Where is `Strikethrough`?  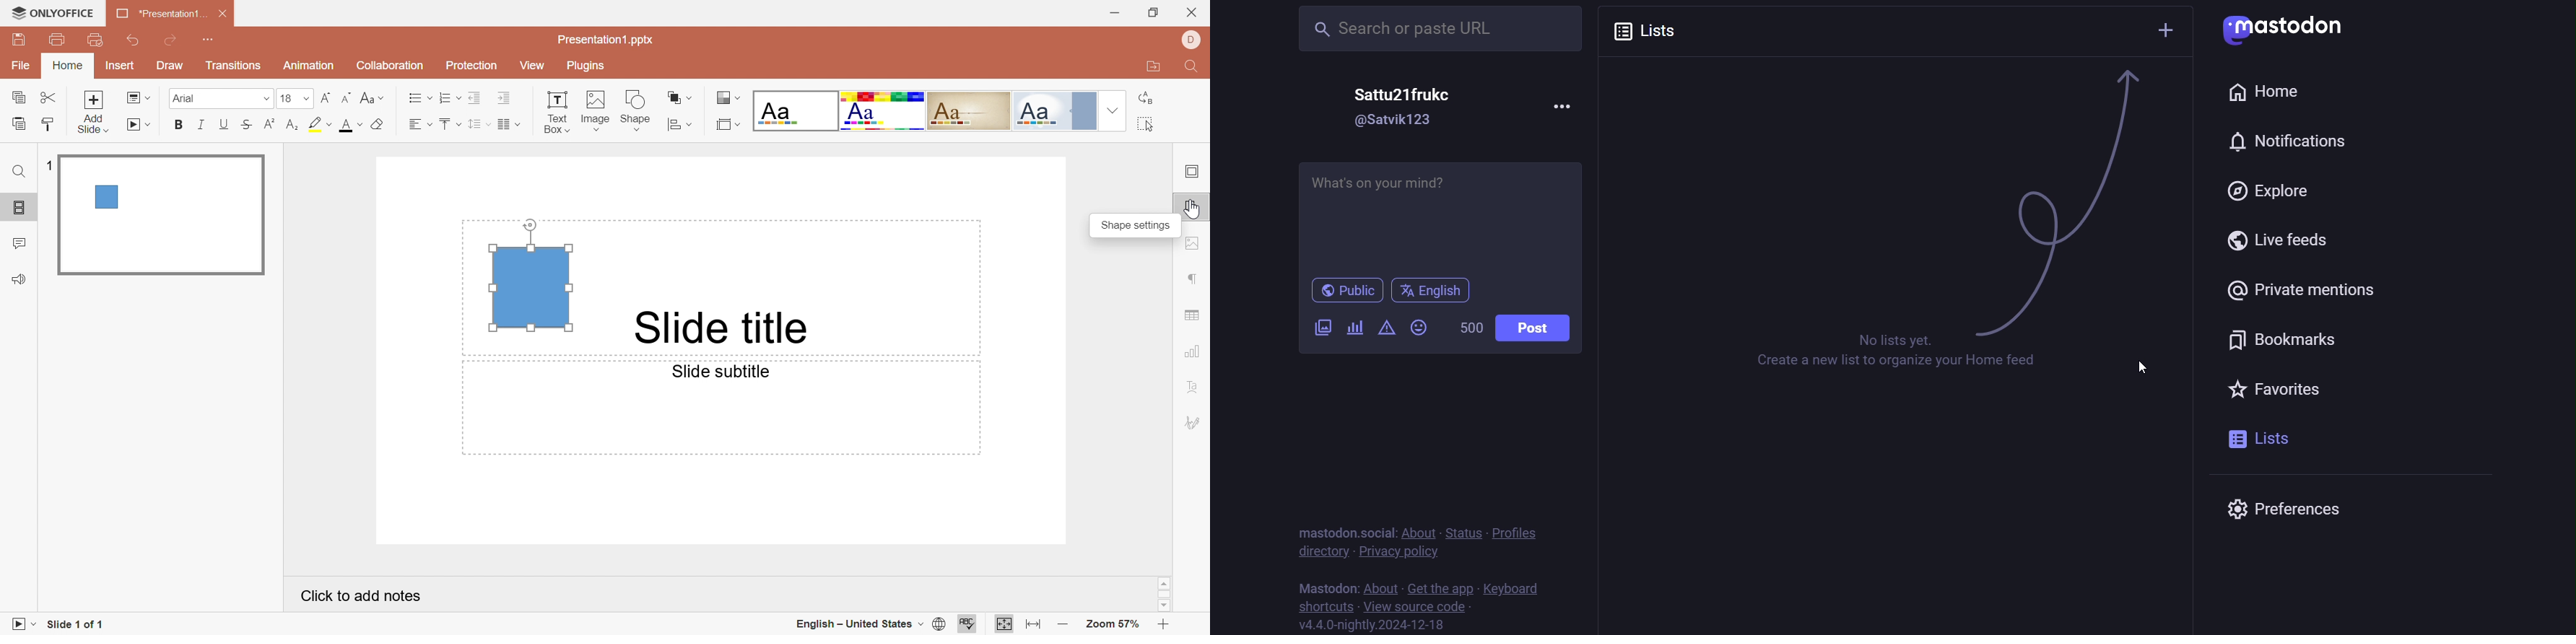
Strikethrough is located at coordinates (250, 124).